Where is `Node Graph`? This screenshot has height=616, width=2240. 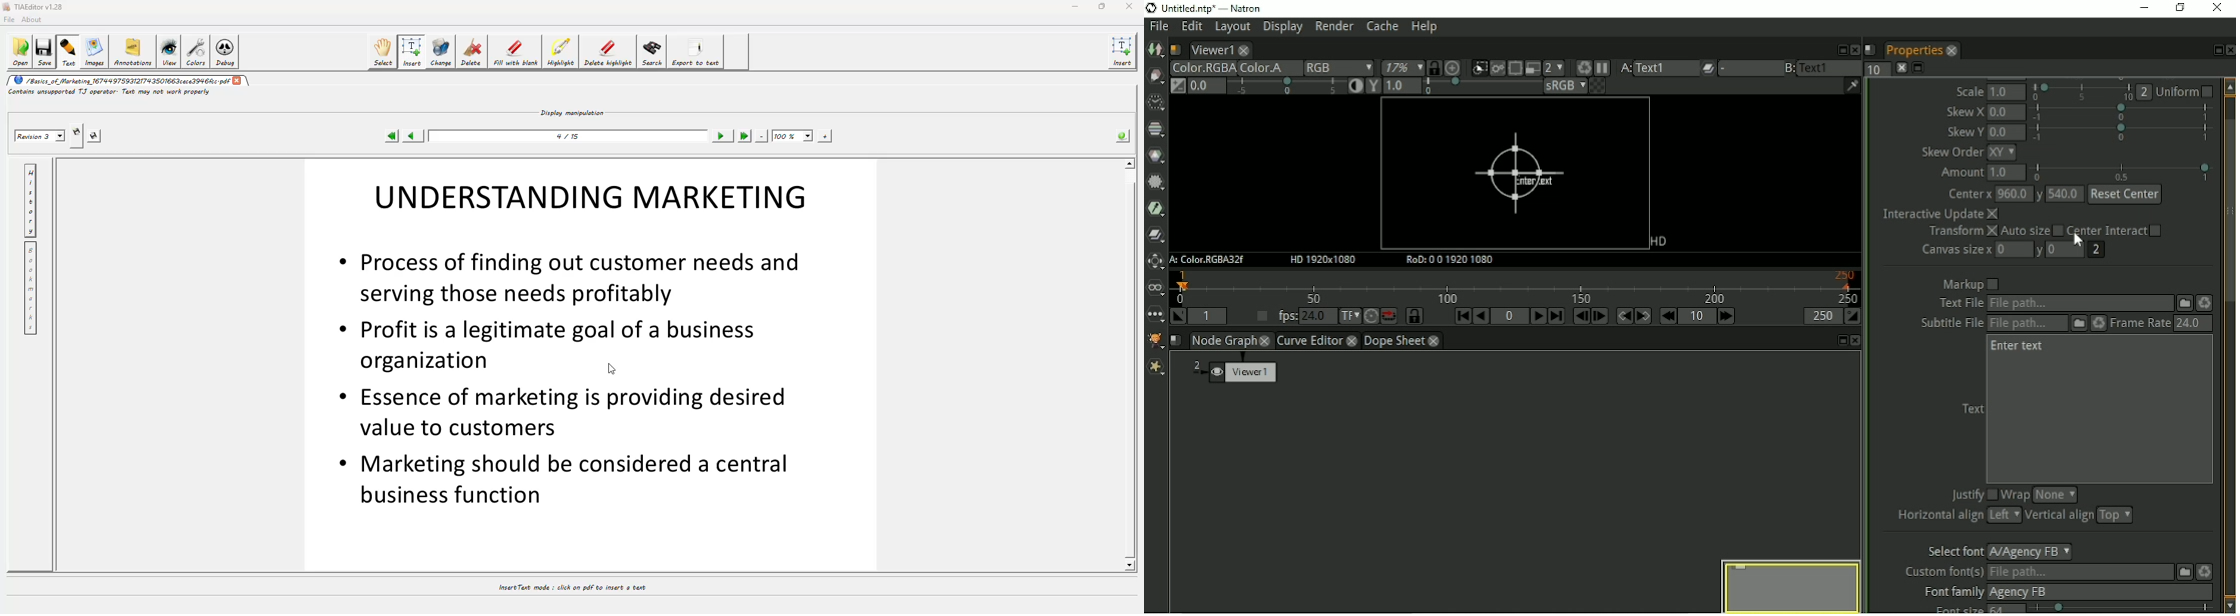
Node Graph is located at coordinates (1224, 341).